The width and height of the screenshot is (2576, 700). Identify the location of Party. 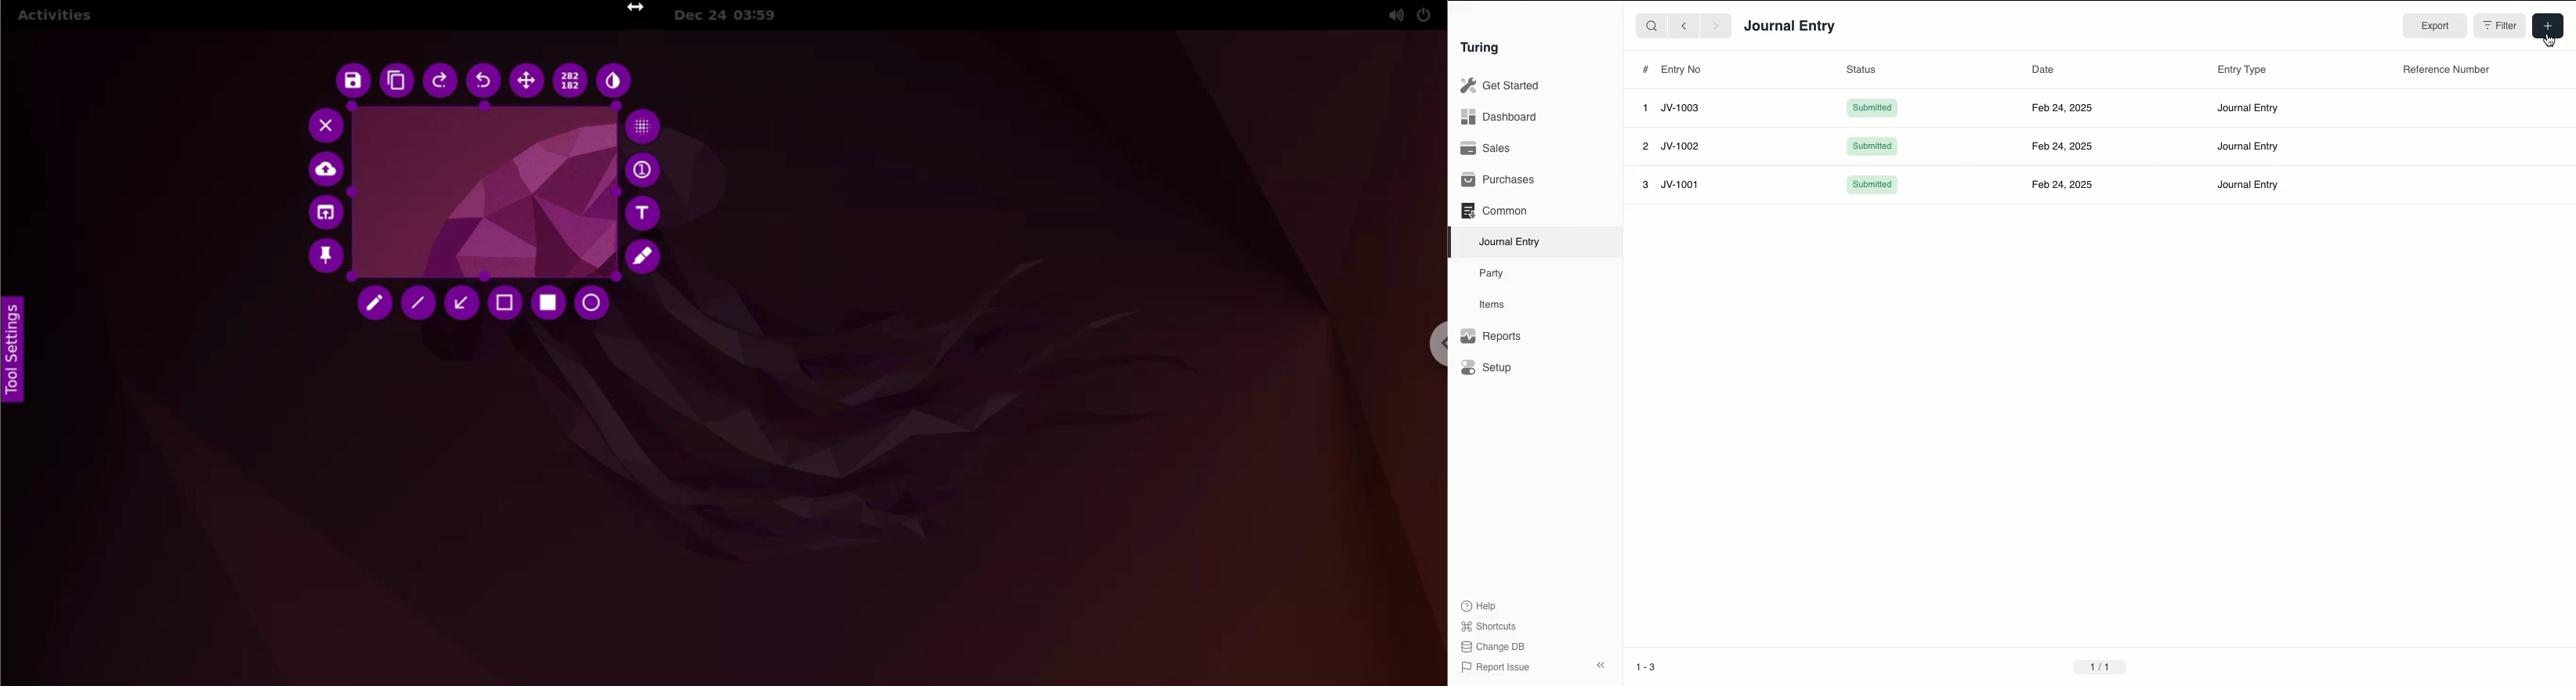
(1496, 274).